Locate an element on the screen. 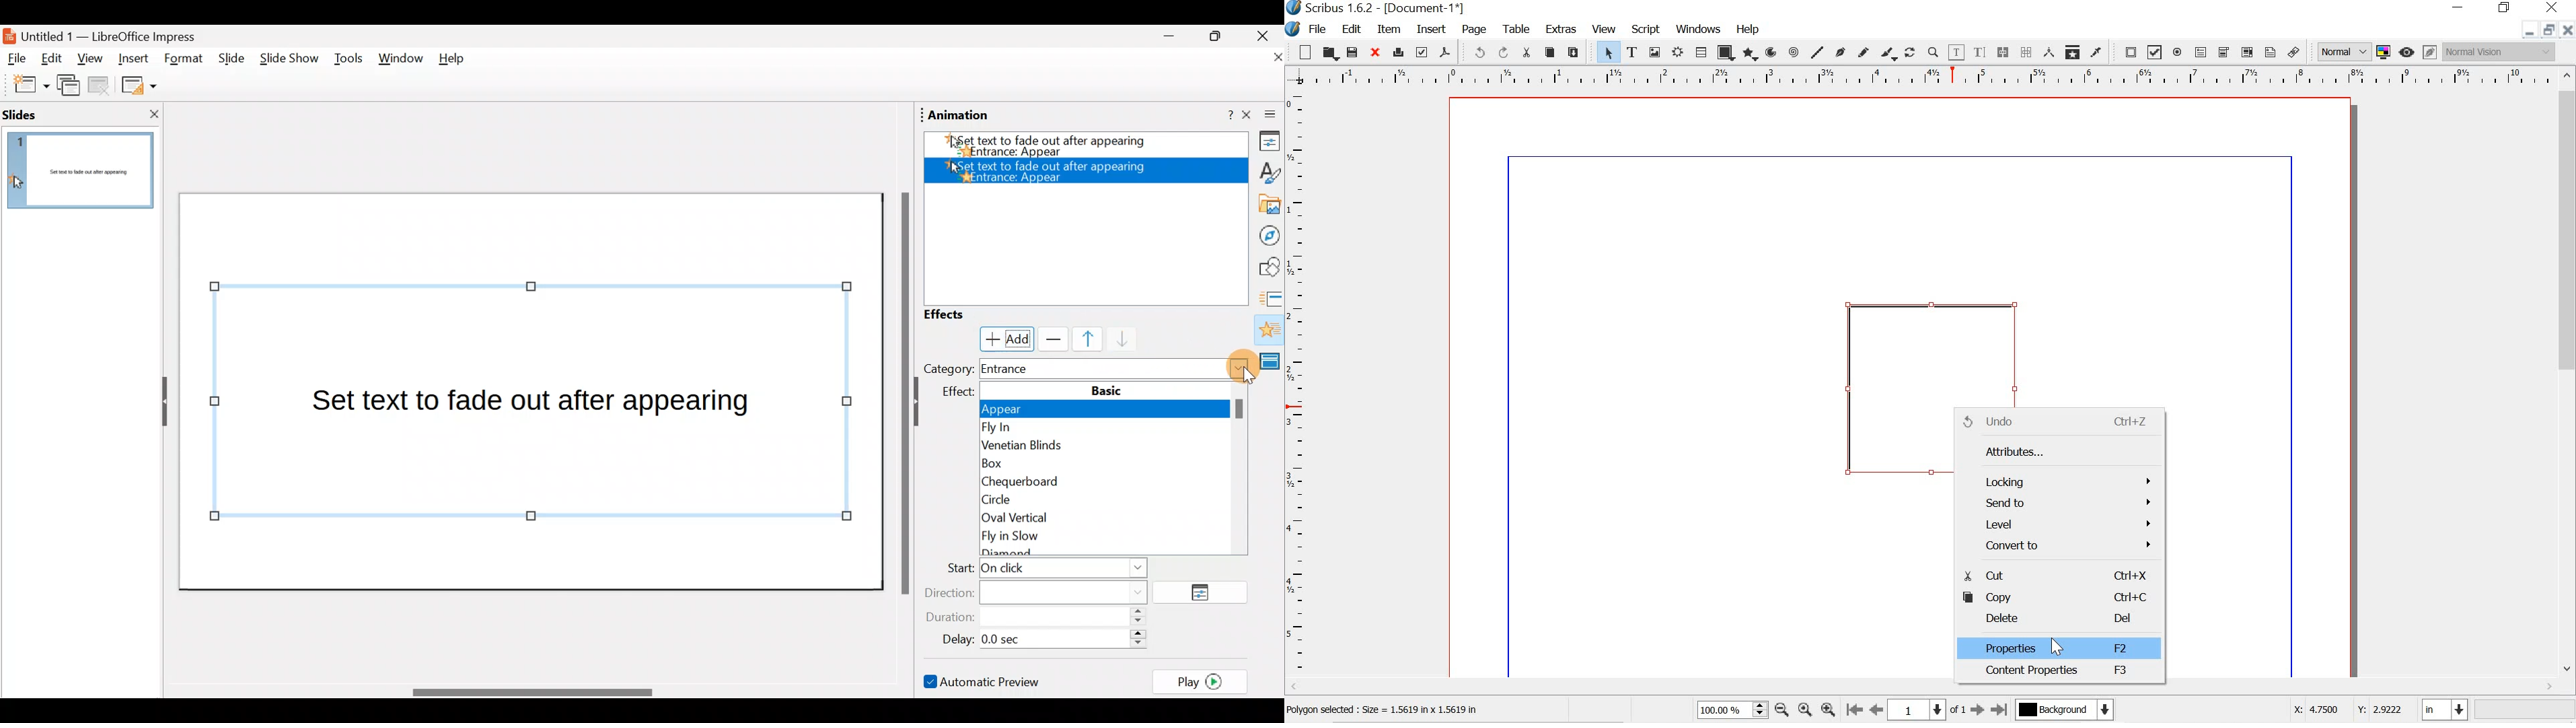 The image size is (2576, 728). View is located at coordinates (90, 62).